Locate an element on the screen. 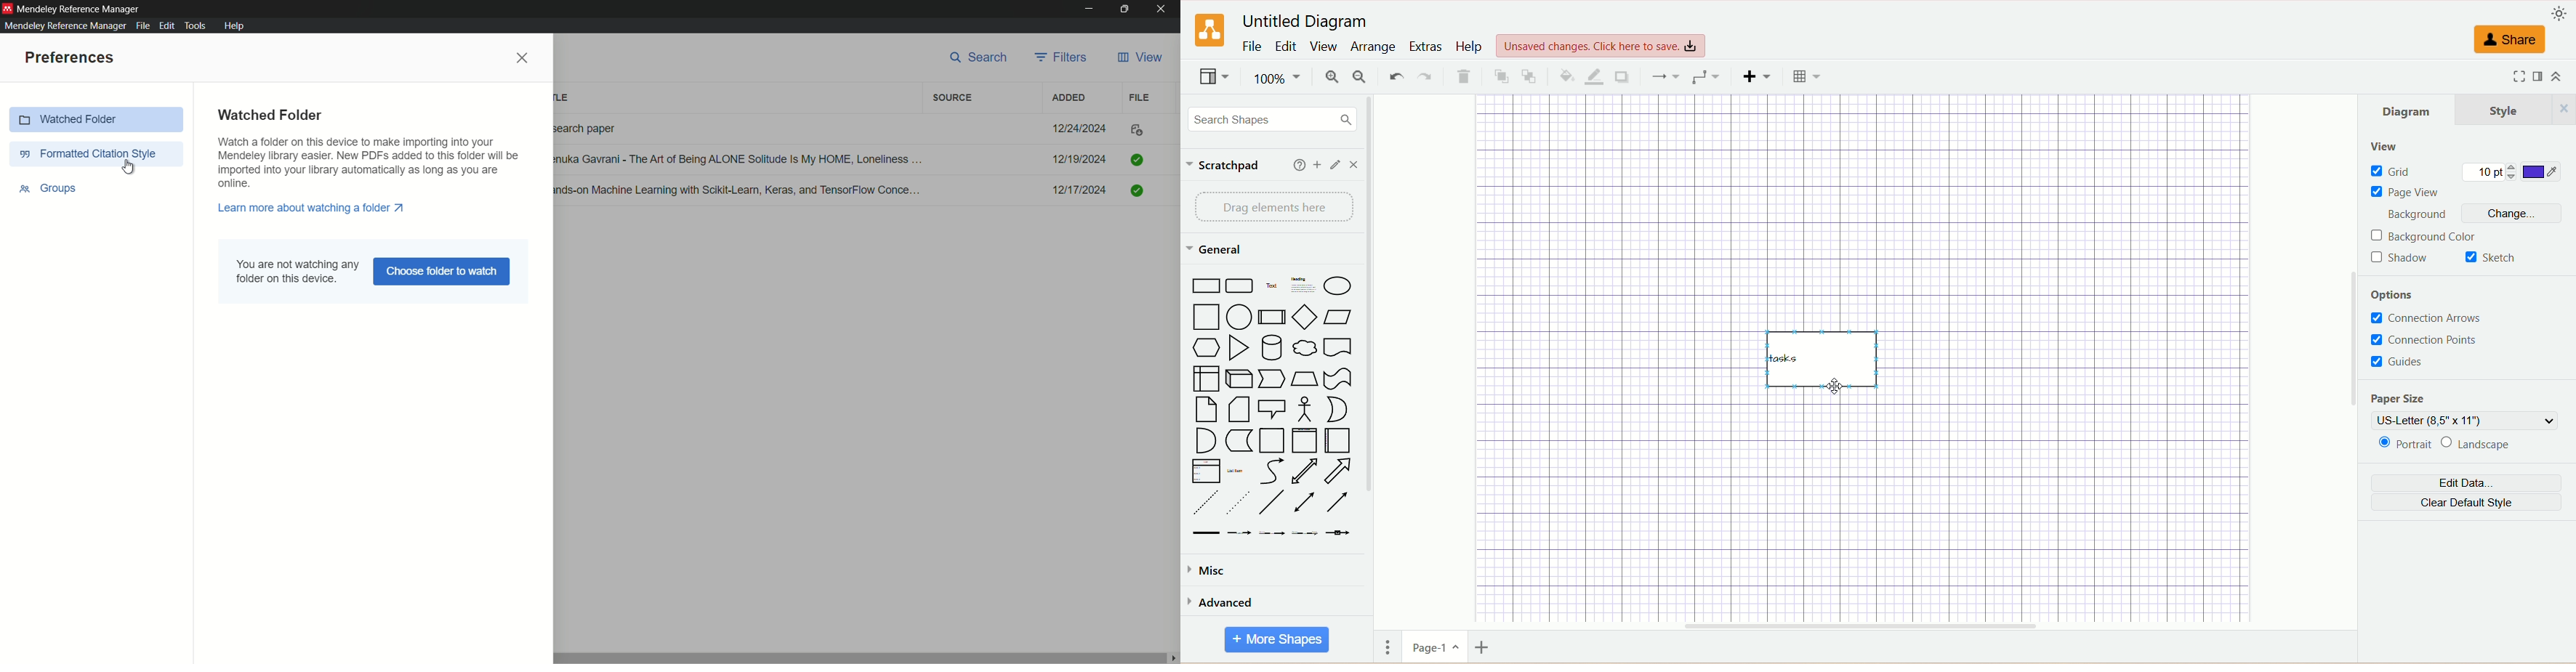 Image resolution: width=2576 pixels, height=672 pixels. cursor is located at coordinates (133, 167).